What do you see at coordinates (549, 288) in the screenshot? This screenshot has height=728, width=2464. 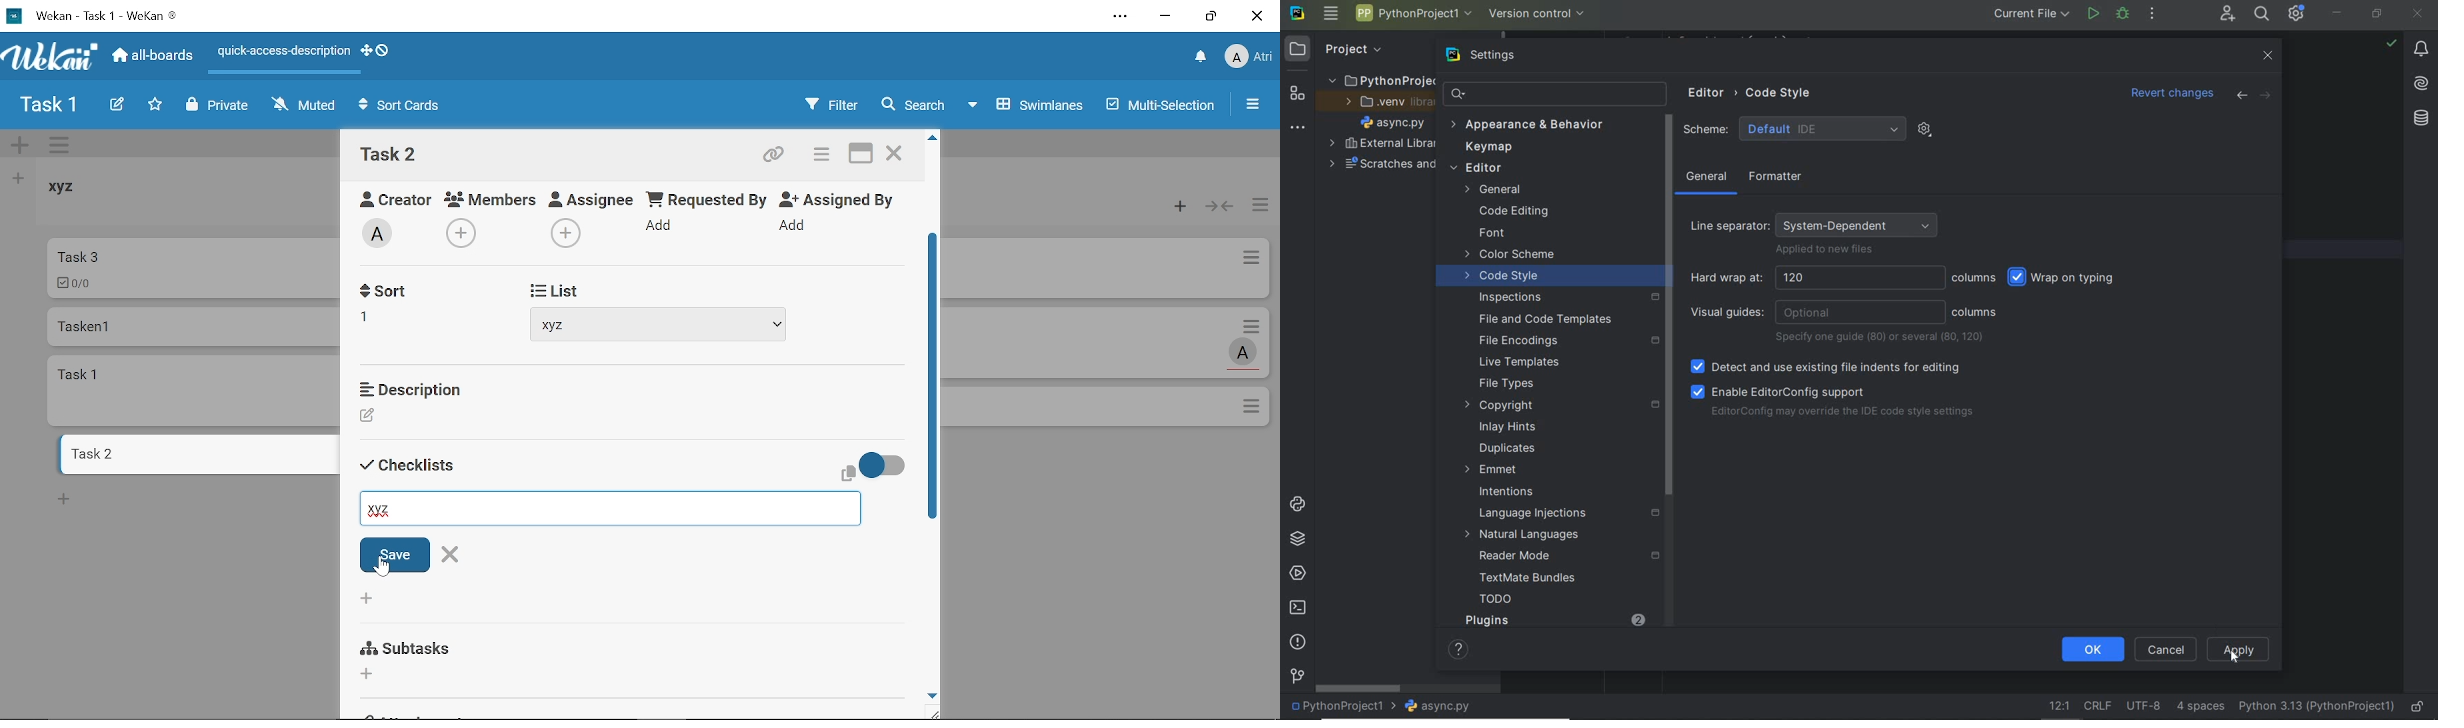 I see `Start` at bounding box center [549, 288].